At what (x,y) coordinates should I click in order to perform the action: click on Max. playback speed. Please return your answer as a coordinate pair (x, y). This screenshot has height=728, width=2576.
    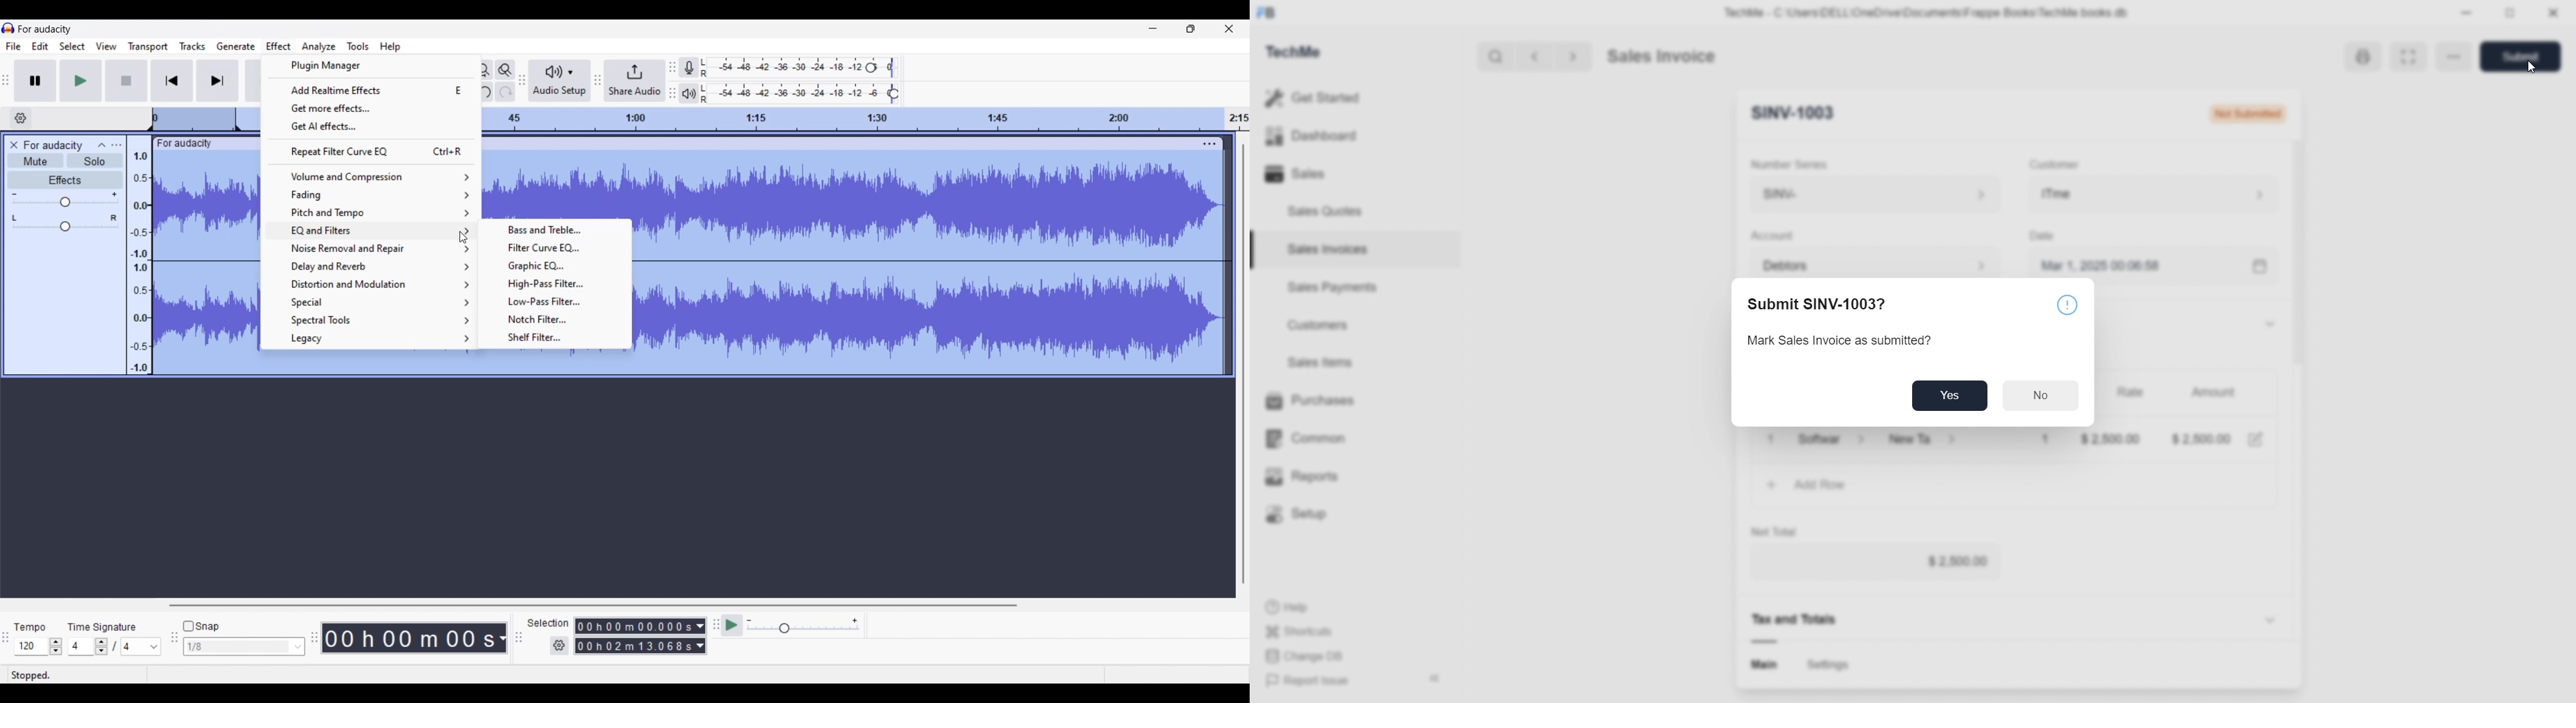
    Looking at the image, I should click on (855, 621).